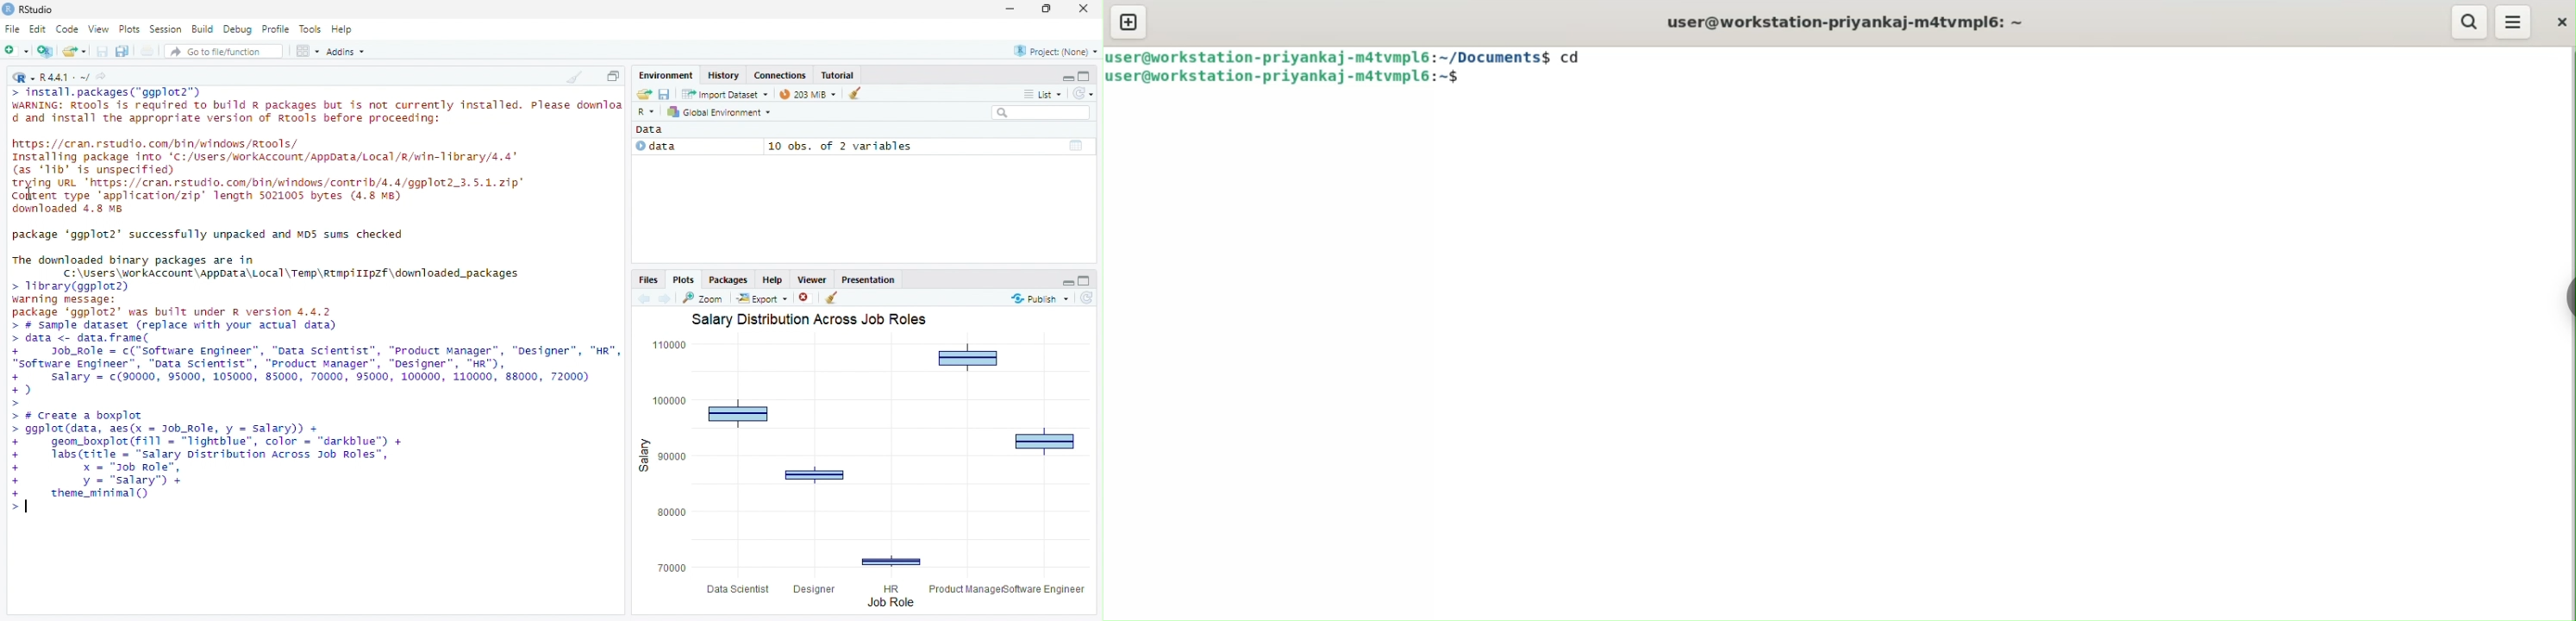  I want to click on workspace panes, so click(308, 51).